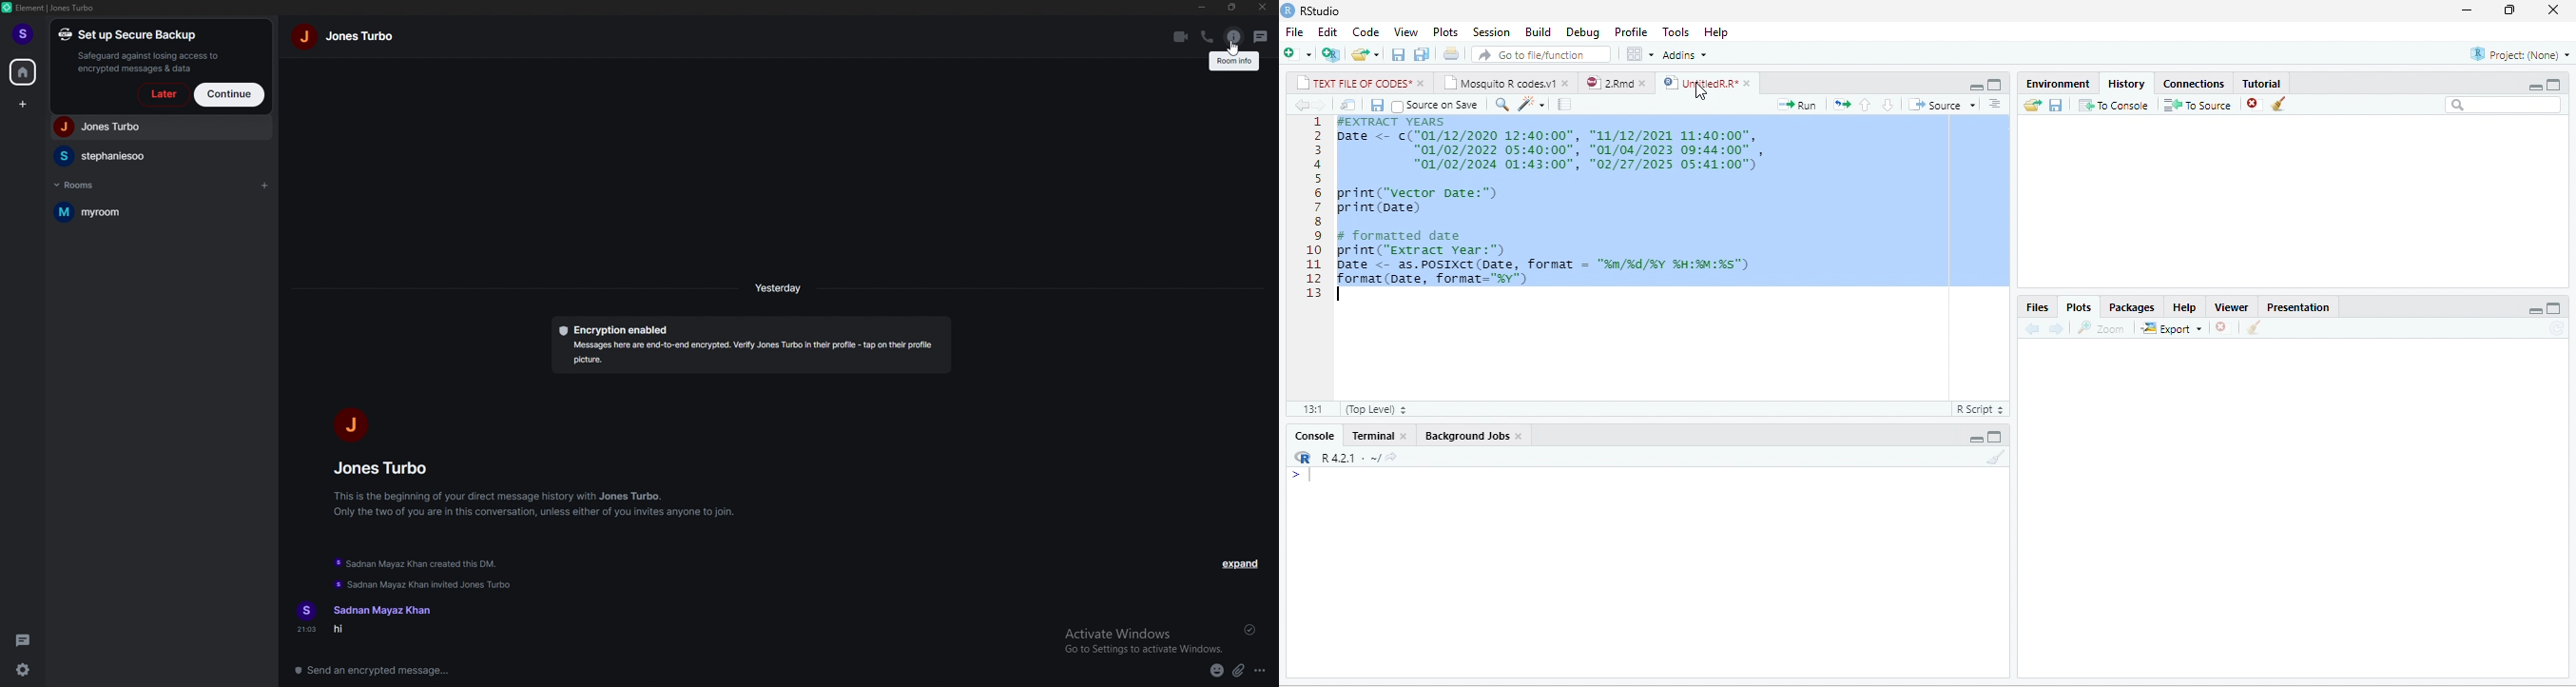 This screenshot has width=2576, height=700. I want to click on create space, so click(25, 105).